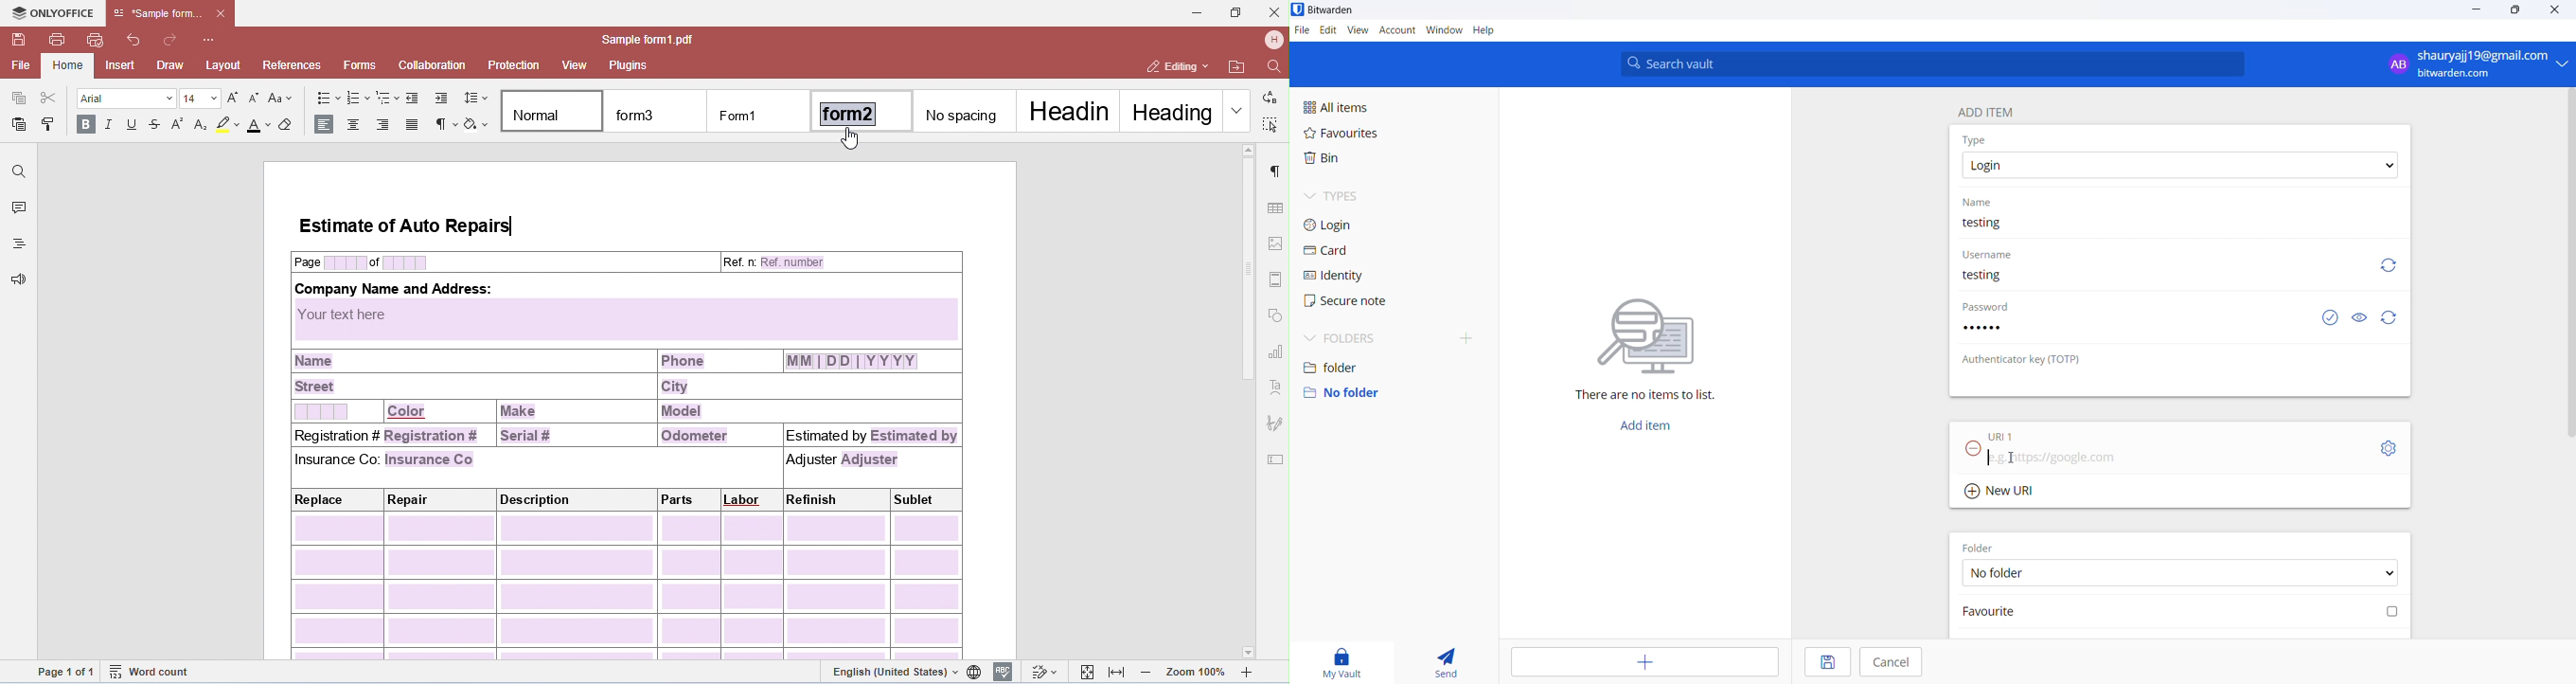  I want to click on favourite checkbox, so click(2183, 612).